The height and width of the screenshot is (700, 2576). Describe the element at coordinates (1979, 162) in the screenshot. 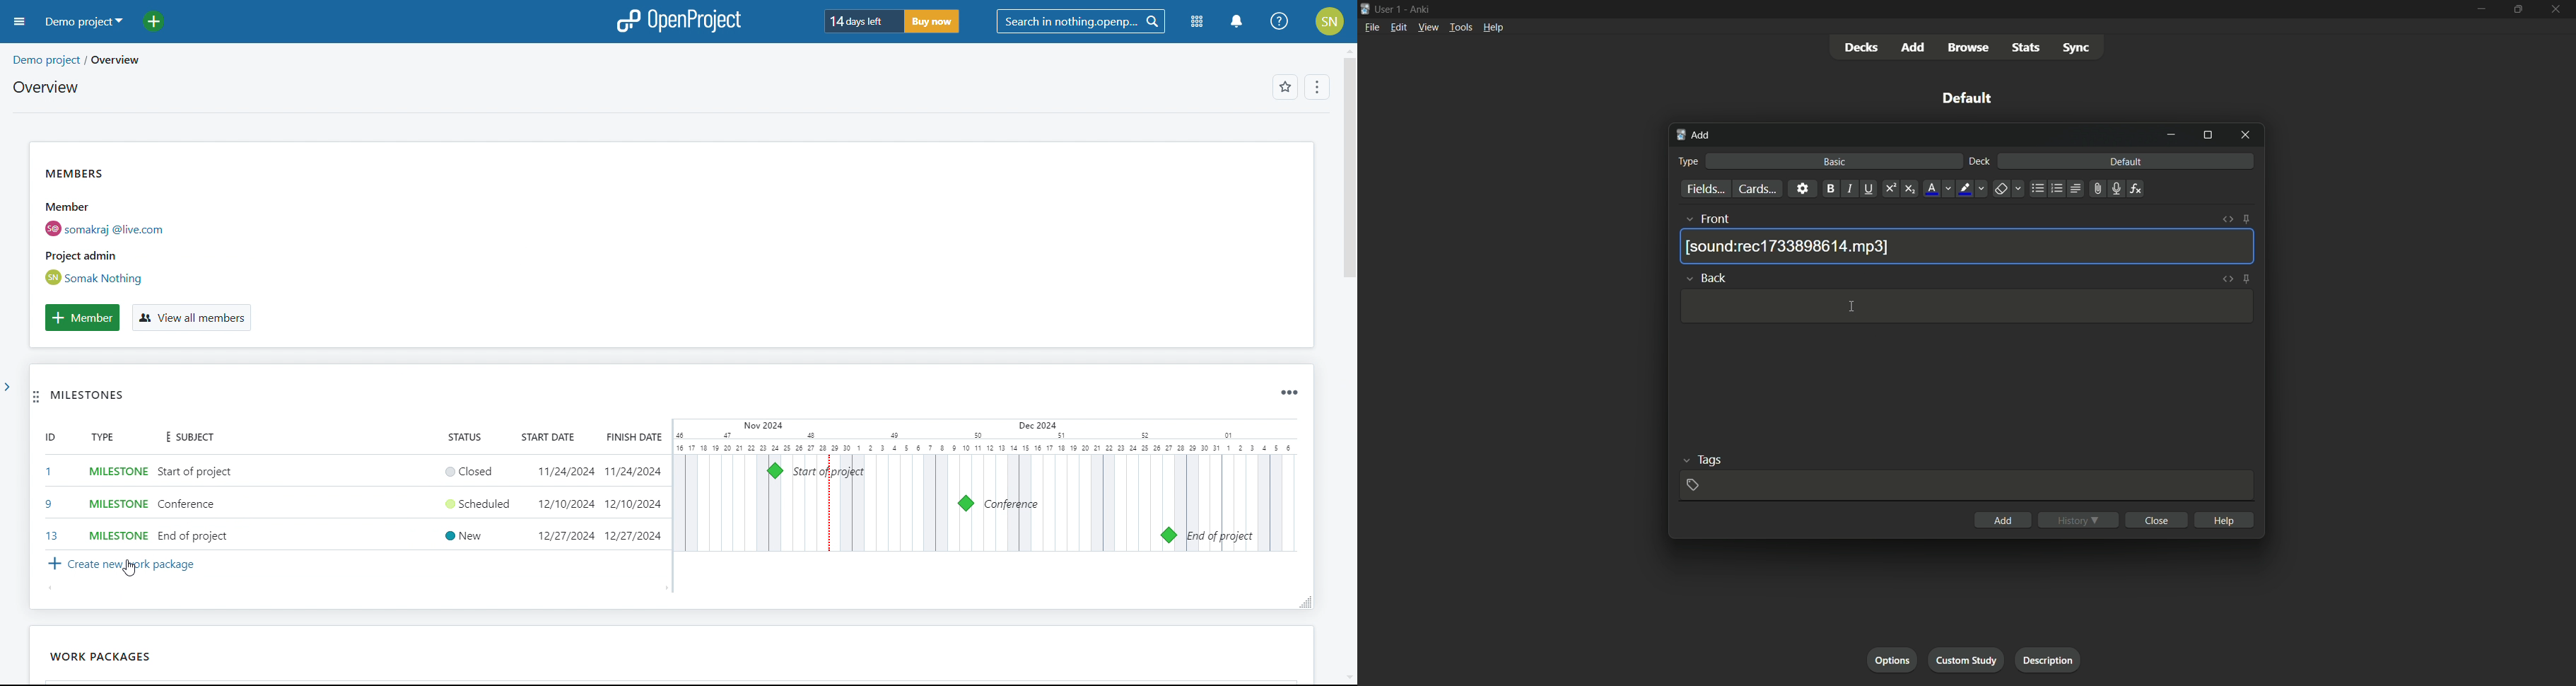

I see `deck` at that location.